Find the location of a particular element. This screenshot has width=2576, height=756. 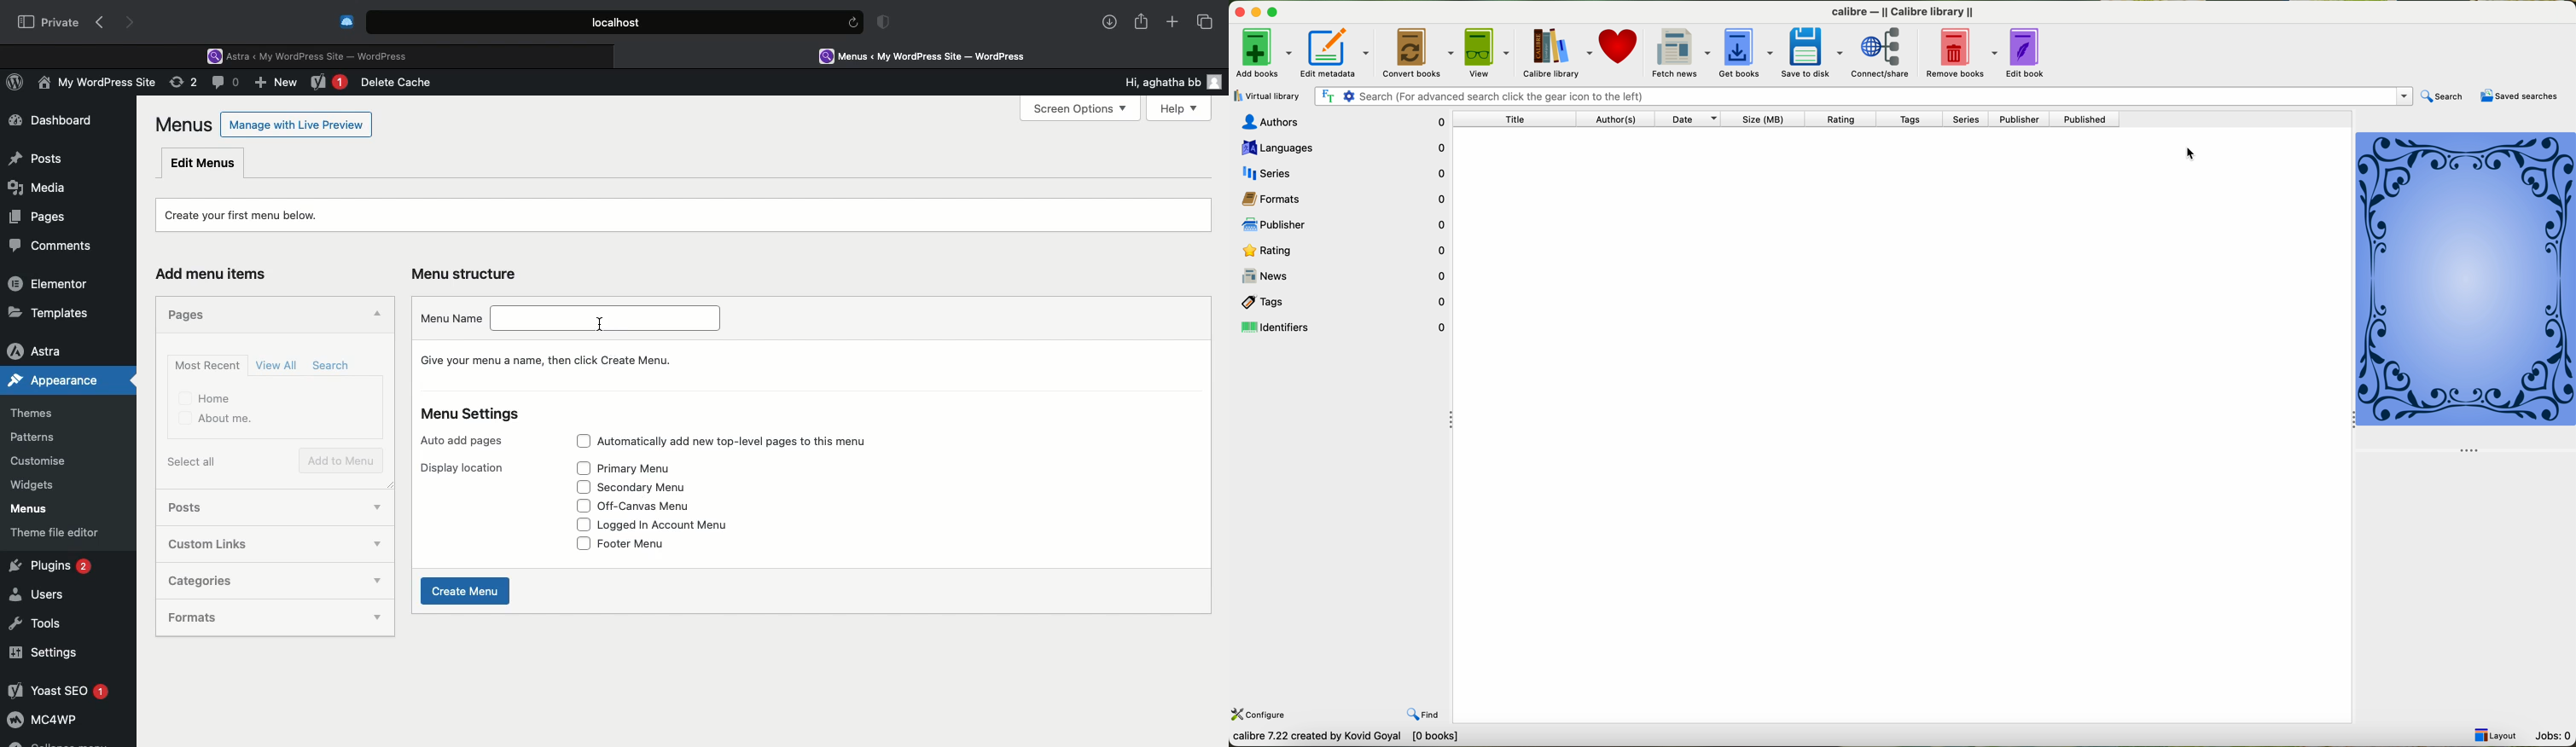

Typing area is located at coordinates (610, 320).